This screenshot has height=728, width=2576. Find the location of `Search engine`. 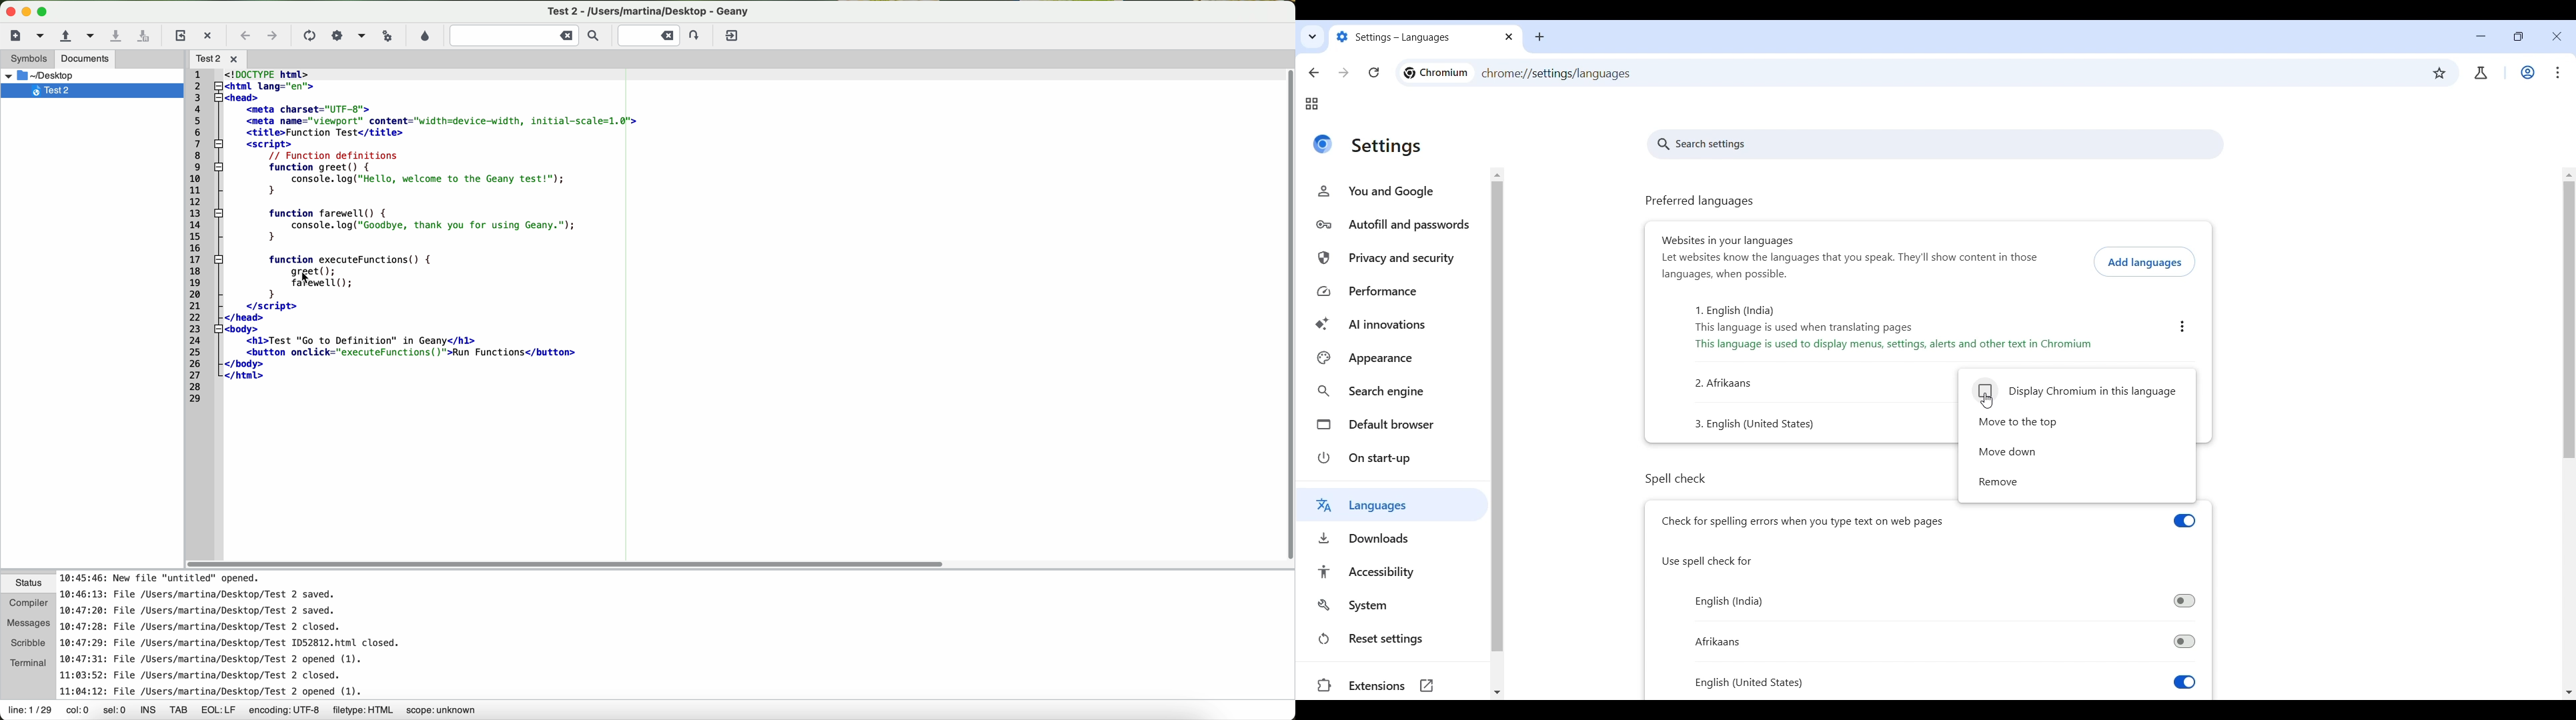

Search engine is located at coordinates (1395, 392).